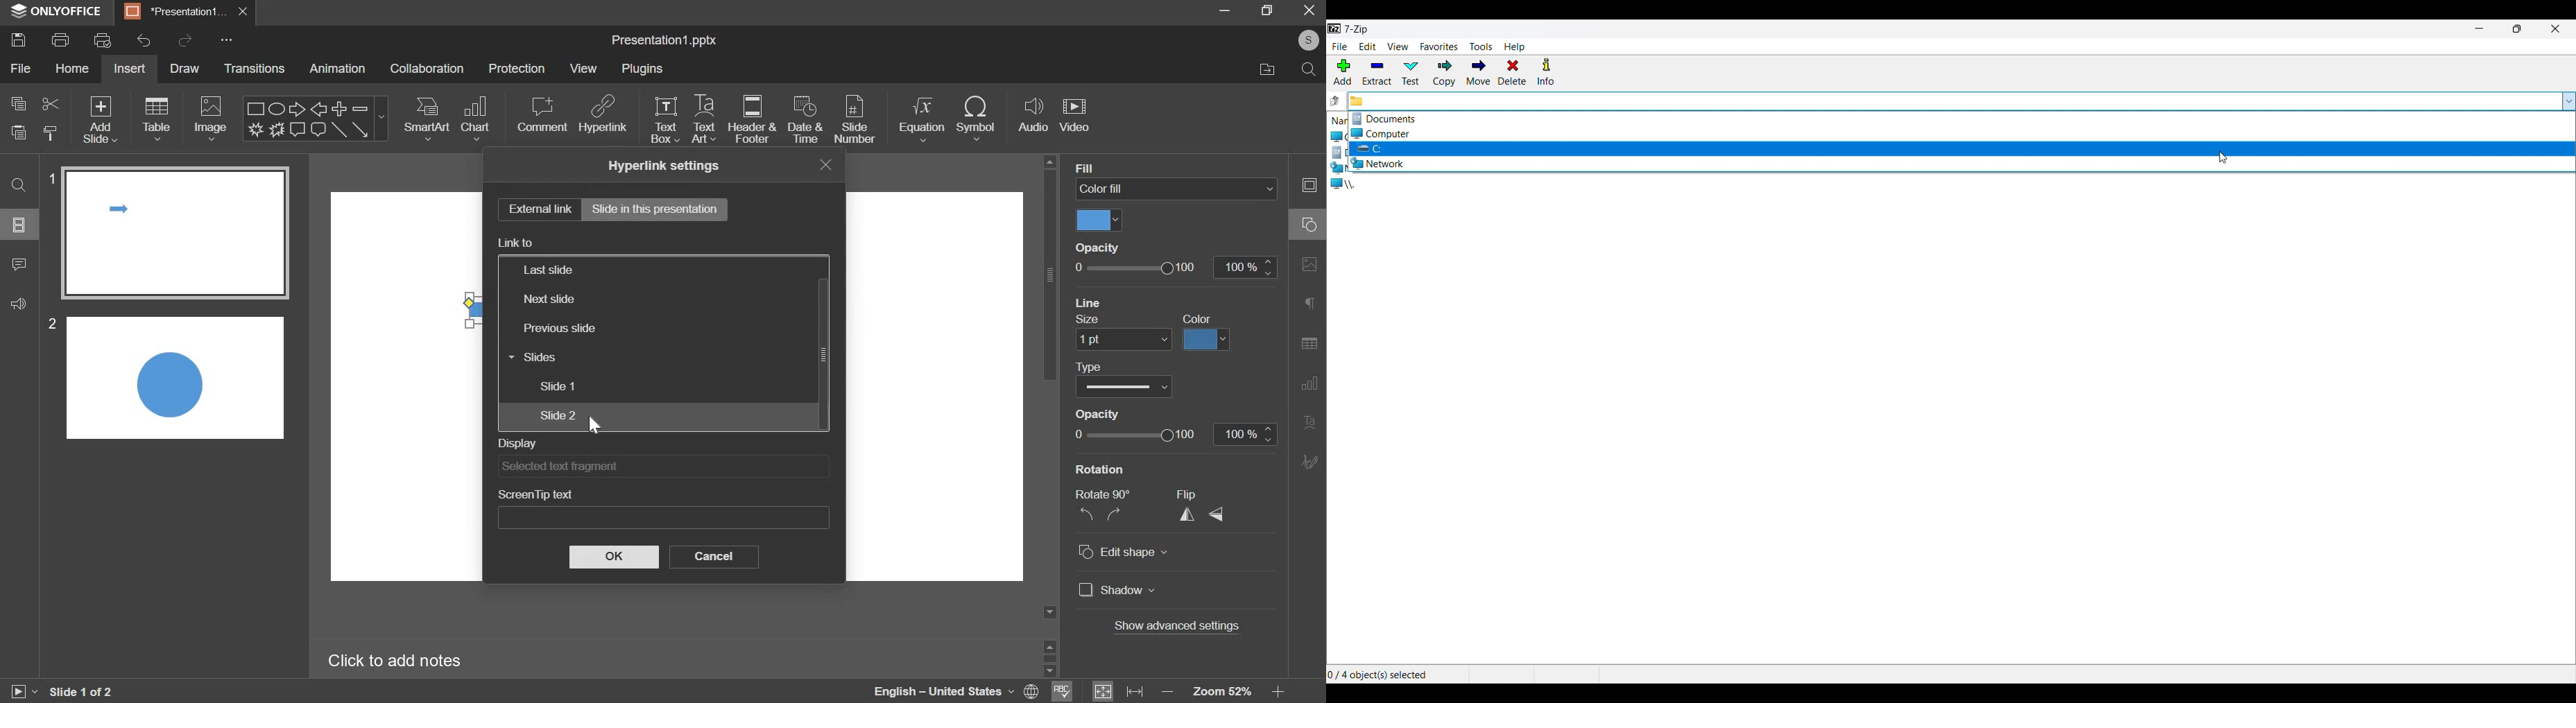 This screenshot has height=728, width=2576. I want to click on Shape settings, so click(1307, 222).